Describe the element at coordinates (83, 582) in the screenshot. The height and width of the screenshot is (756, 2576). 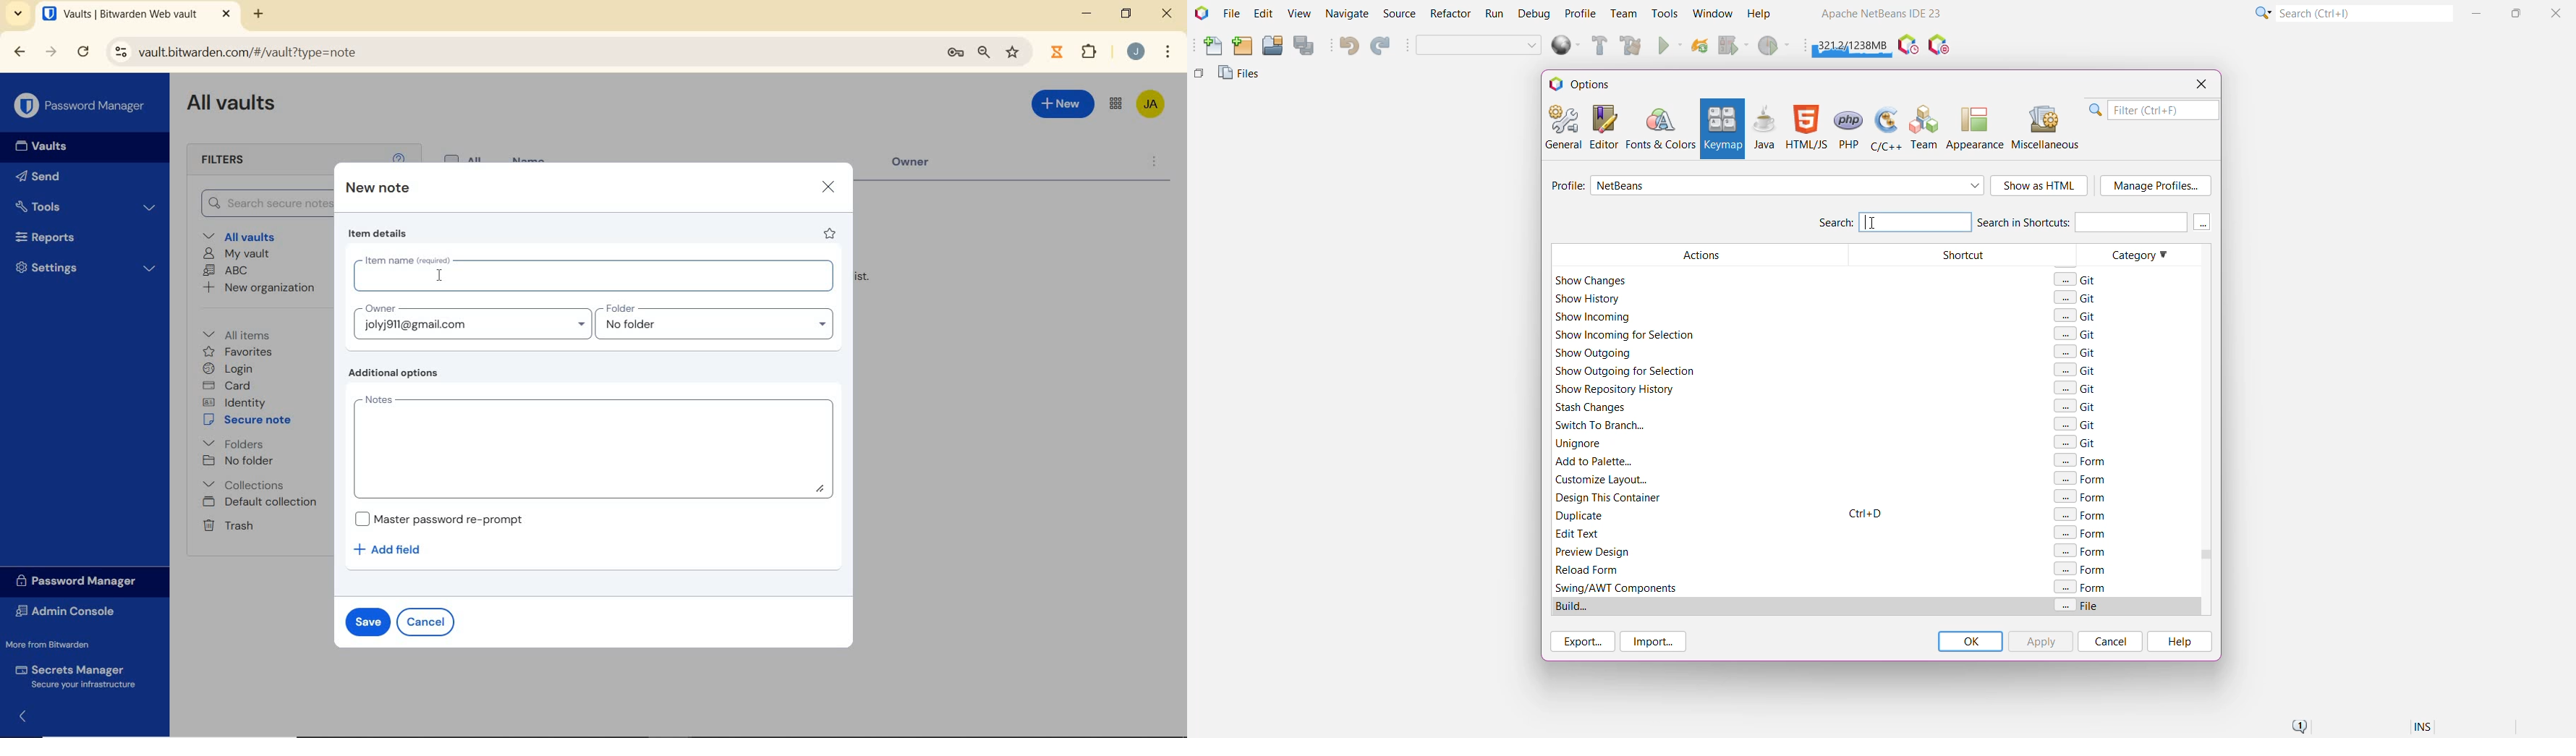
I see `Password Manager` at that location.